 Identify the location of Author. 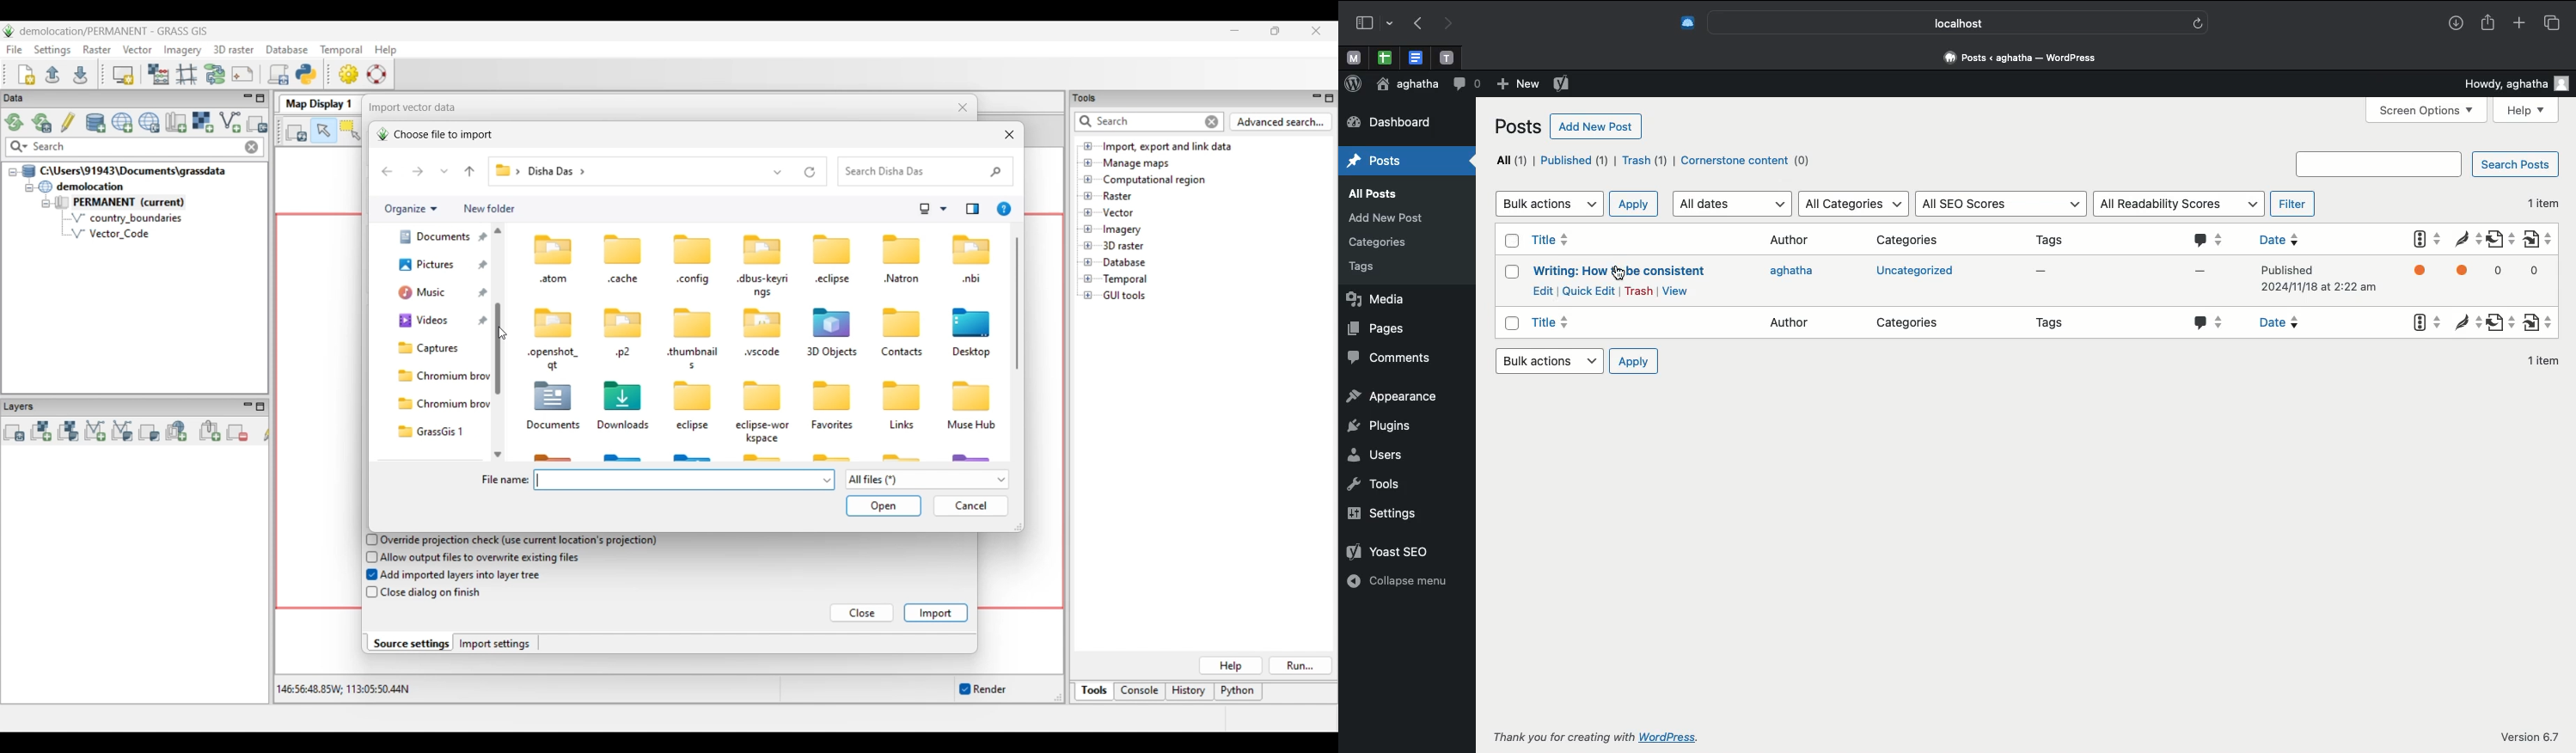
(1799, 274).